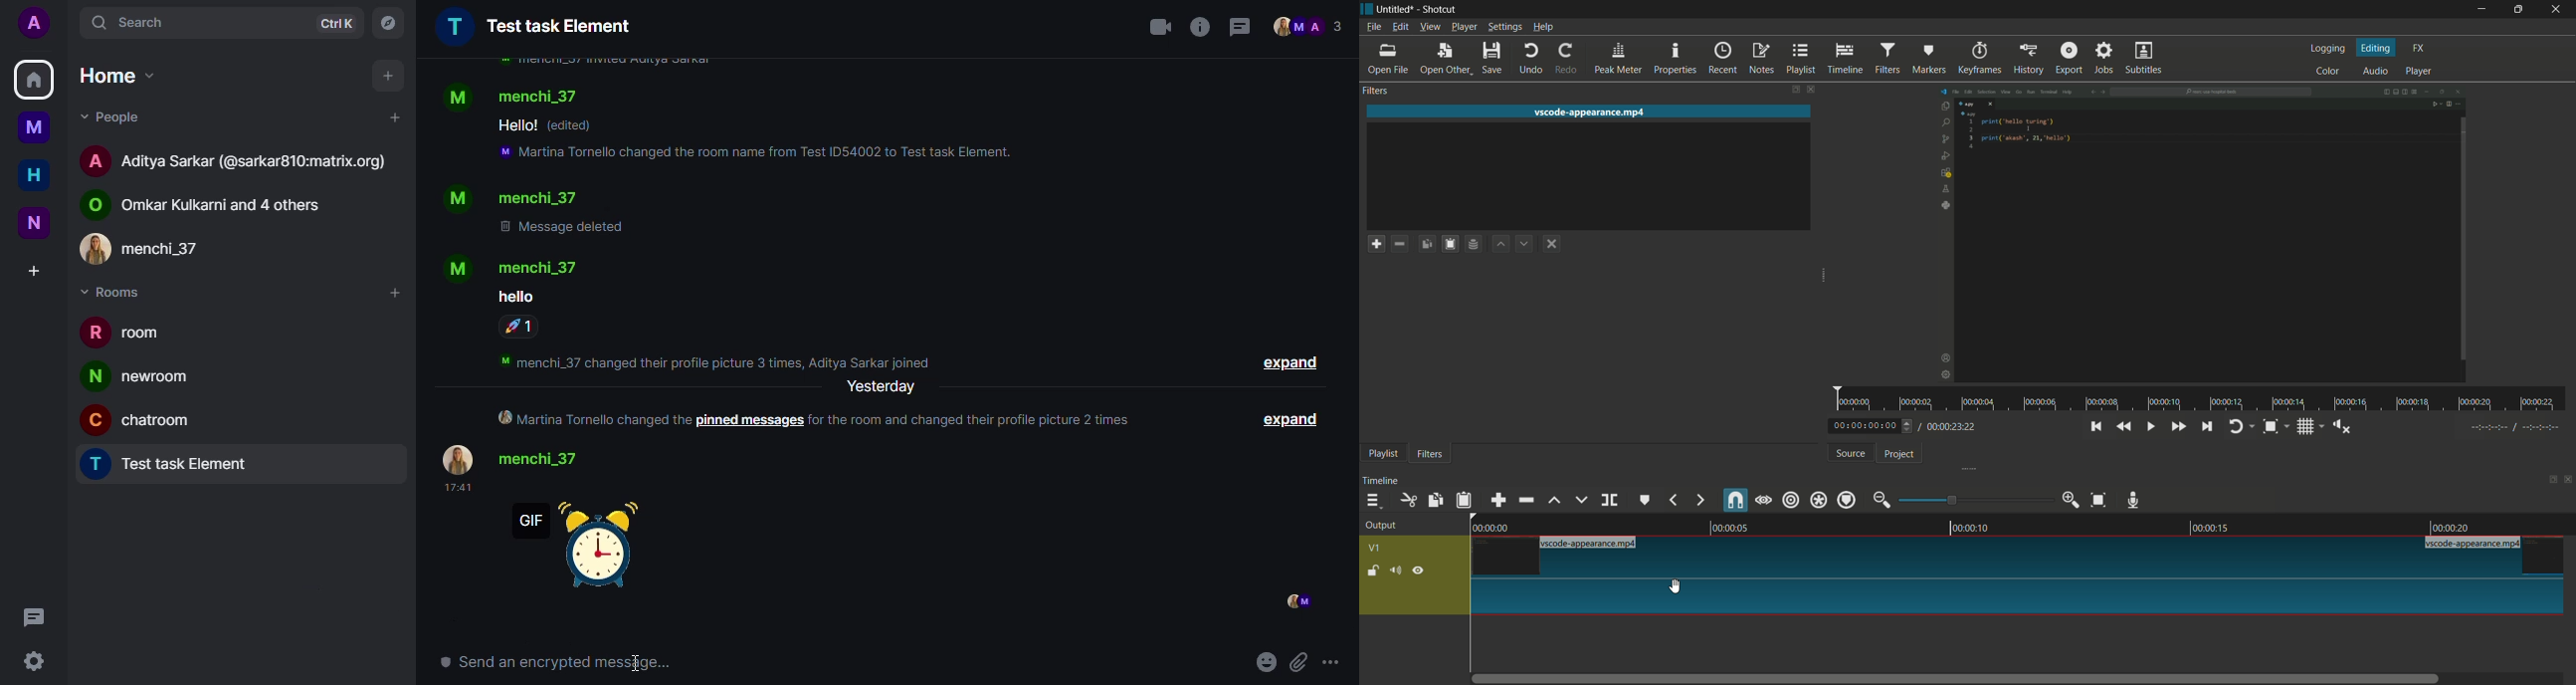  What do you see at coordinates (2125, 427) in the screenshot?
I see `quickly play backward` at bounding box center [2125, 427].